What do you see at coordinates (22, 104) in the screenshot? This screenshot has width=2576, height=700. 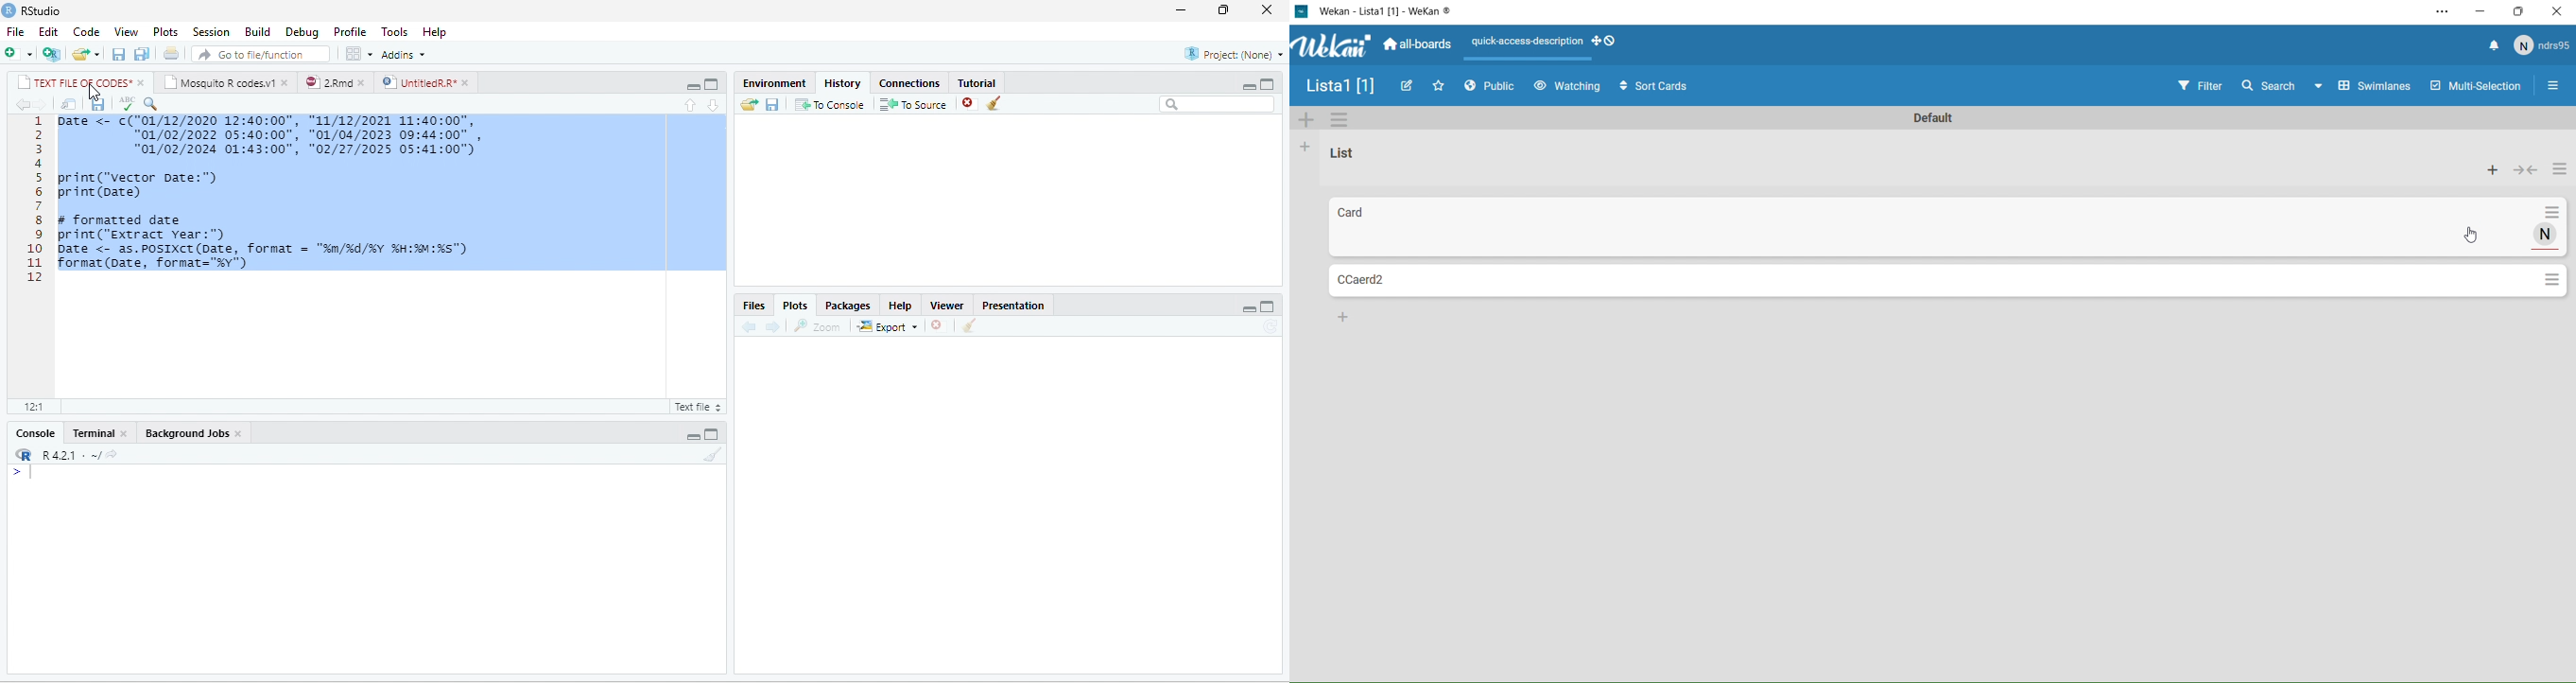 I see `back` at bounding box center [22, 104].